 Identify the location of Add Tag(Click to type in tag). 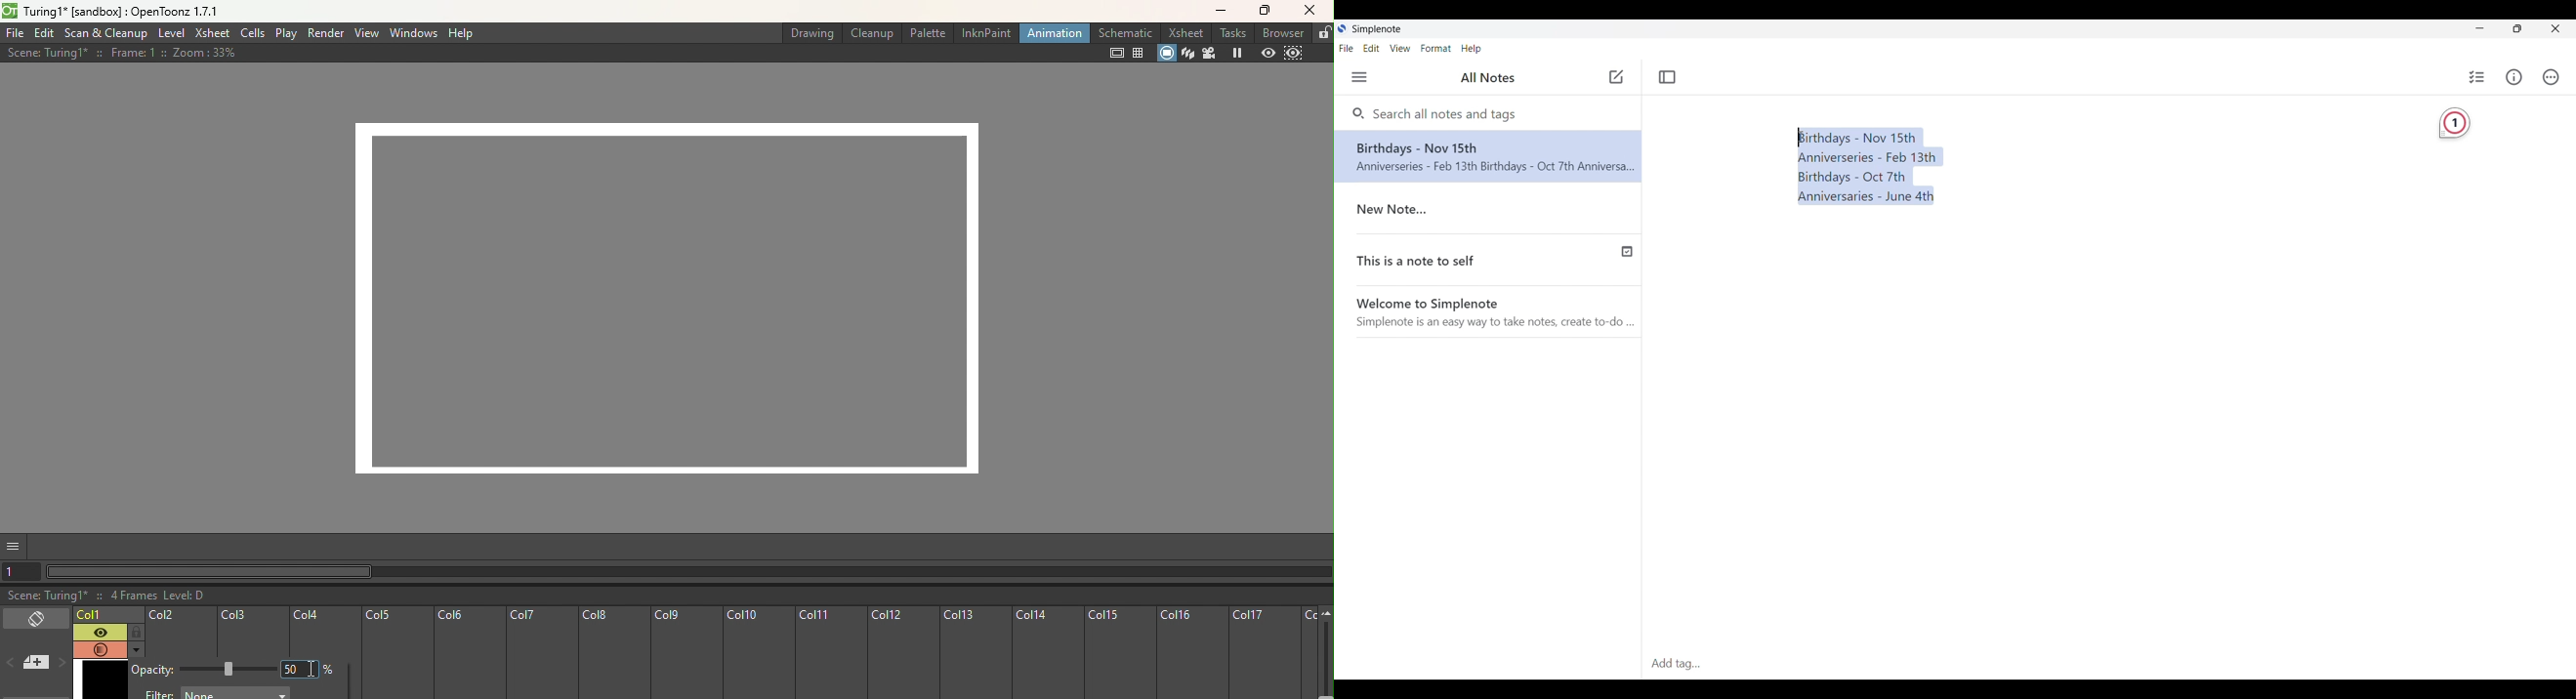
(2109, 665).